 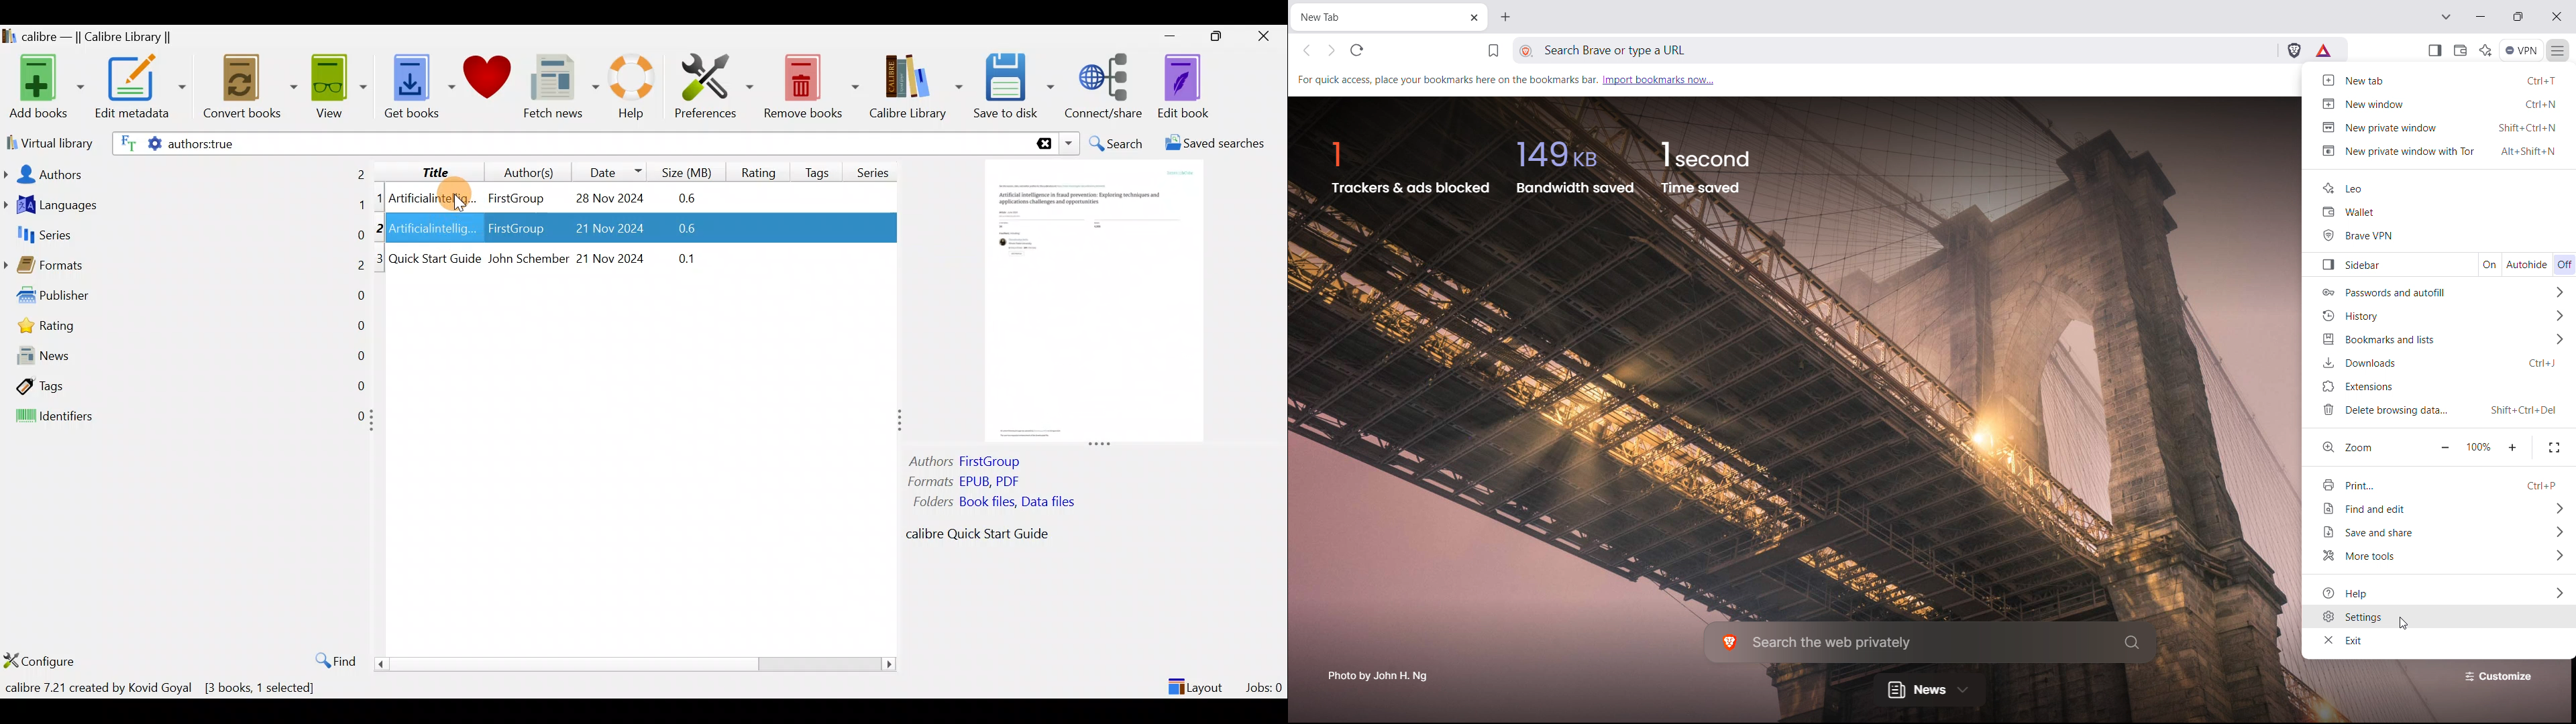 What do you see at coordinates (965, 483) in the screenshot?
I see `Formats: EPUB, PDF` at bounding box center [965, 483].